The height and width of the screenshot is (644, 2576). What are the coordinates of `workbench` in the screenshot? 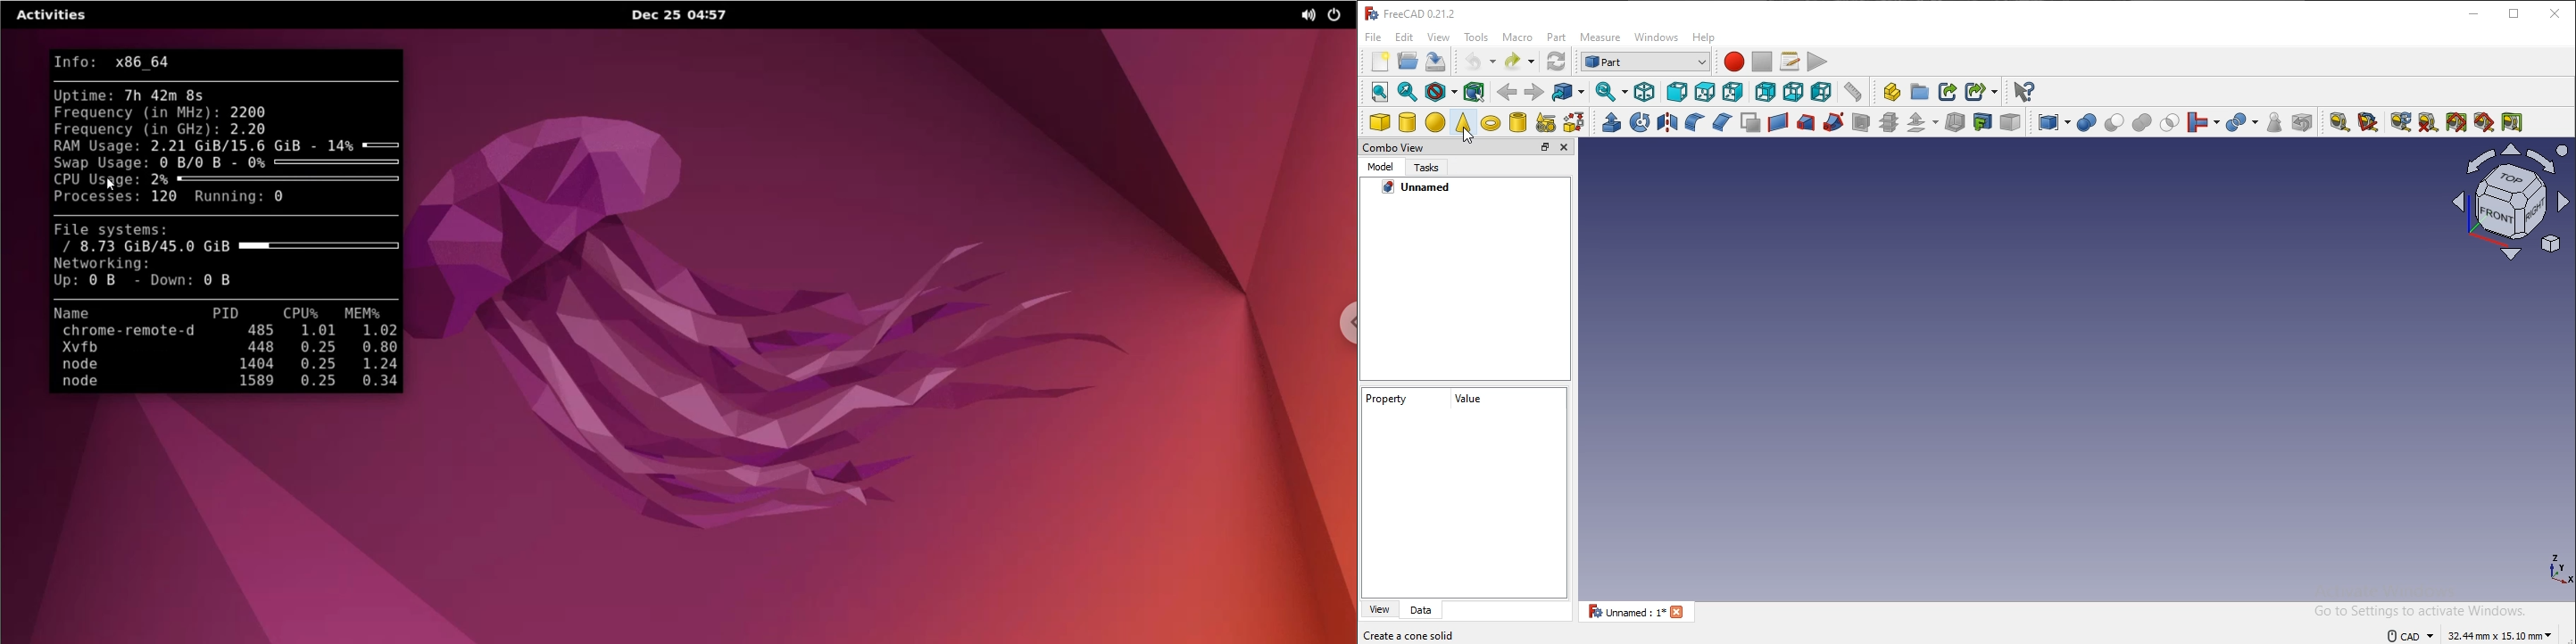 It's located at (1647, 62).